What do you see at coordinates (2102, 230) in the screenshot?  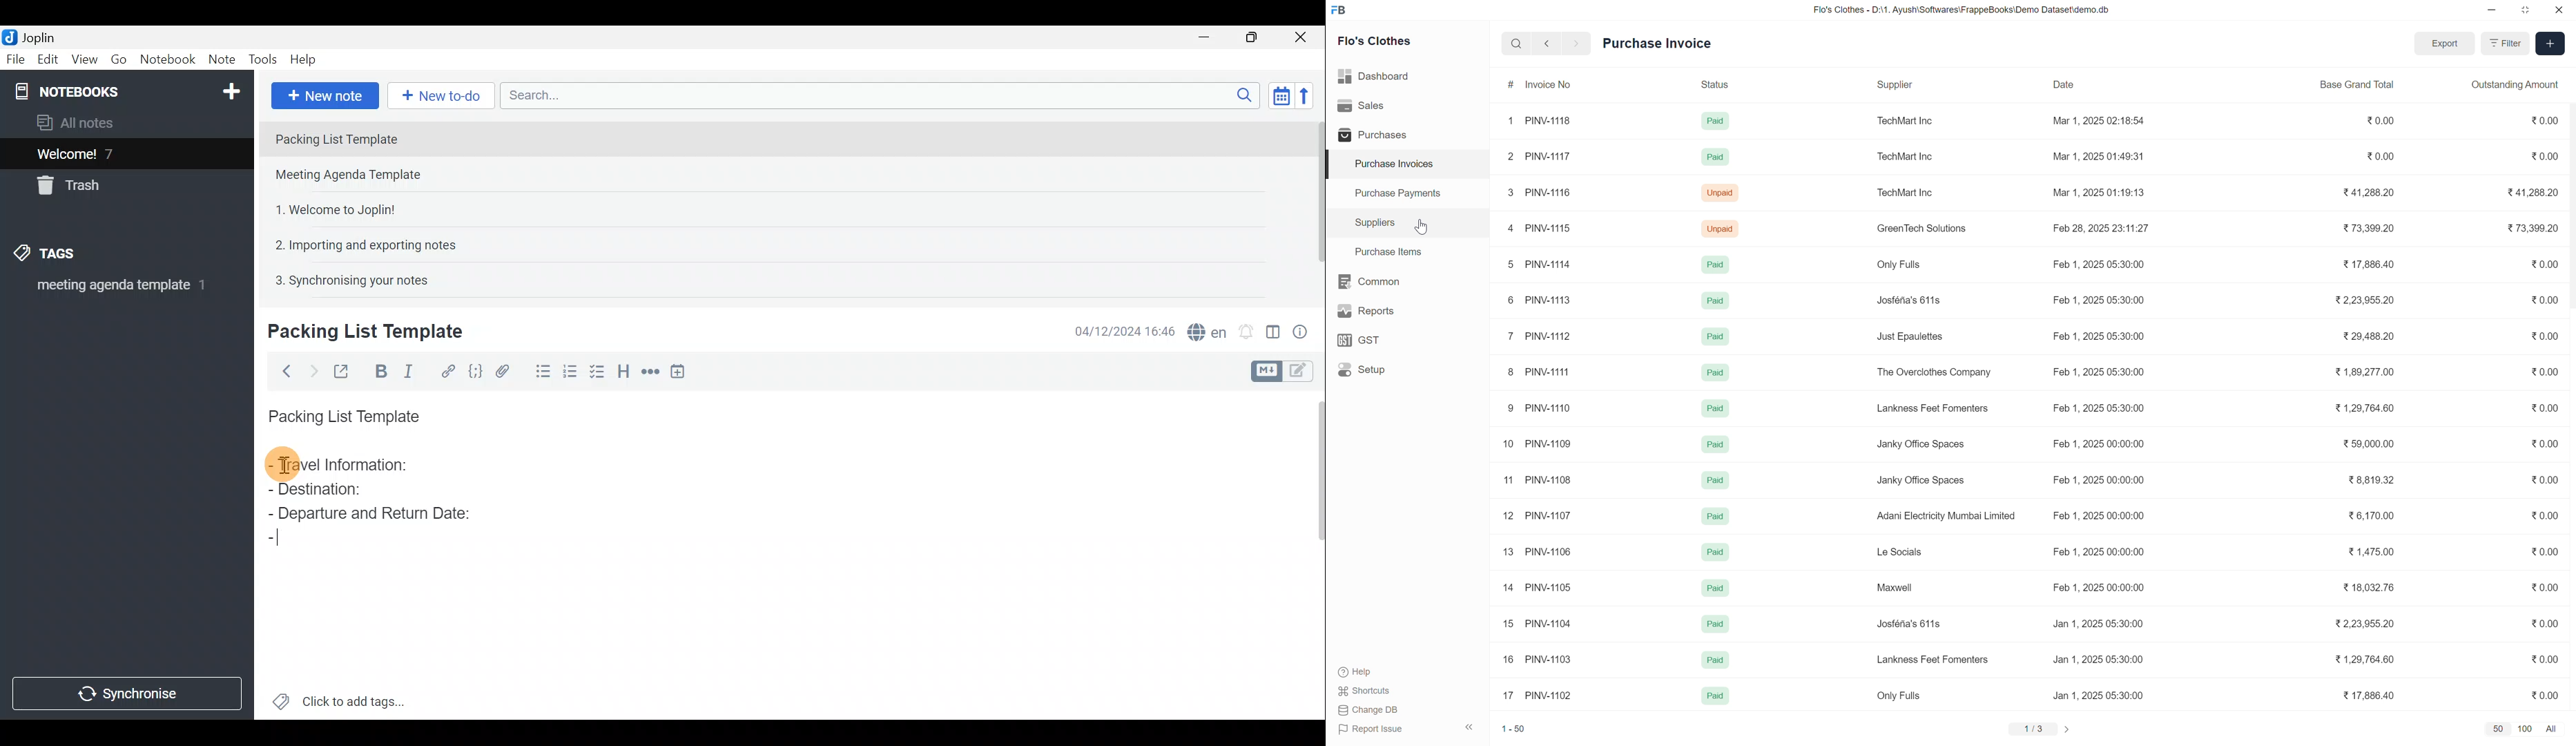 I see `Feb 28, 2025 23:11:27` at bounding box center [2102, 230].